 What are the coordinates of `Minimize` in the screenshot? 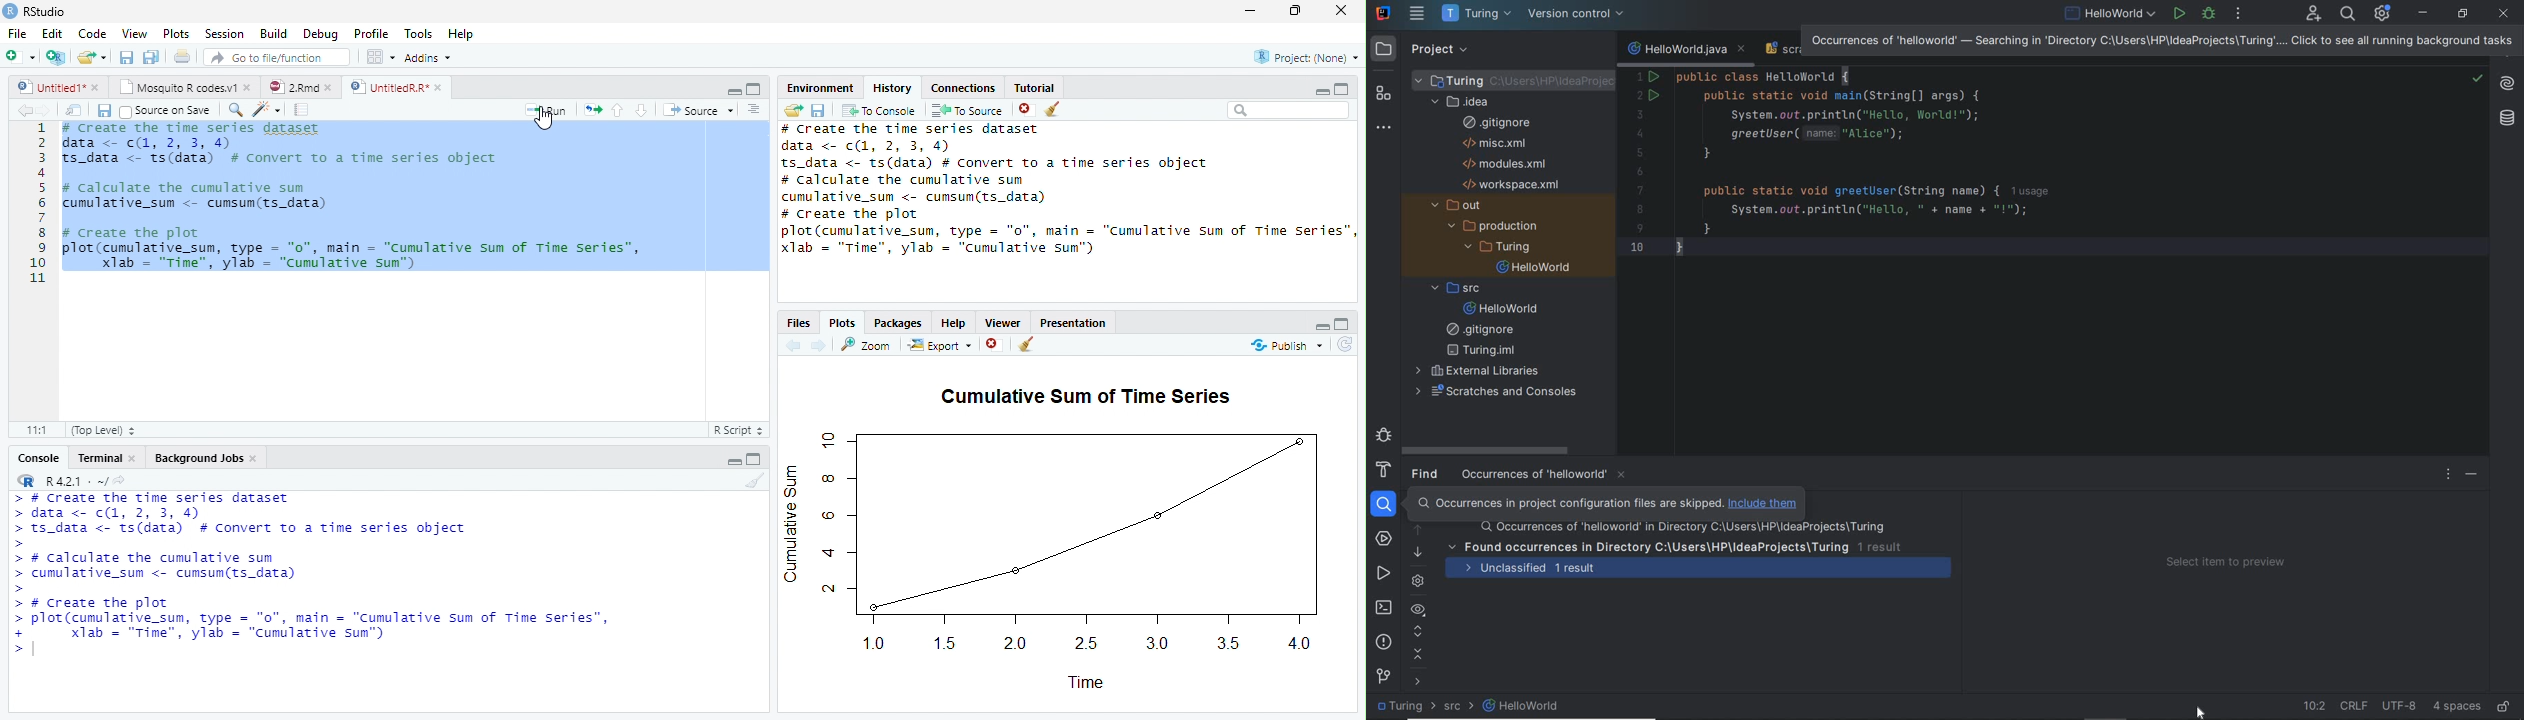 It's located at (1322, 328).